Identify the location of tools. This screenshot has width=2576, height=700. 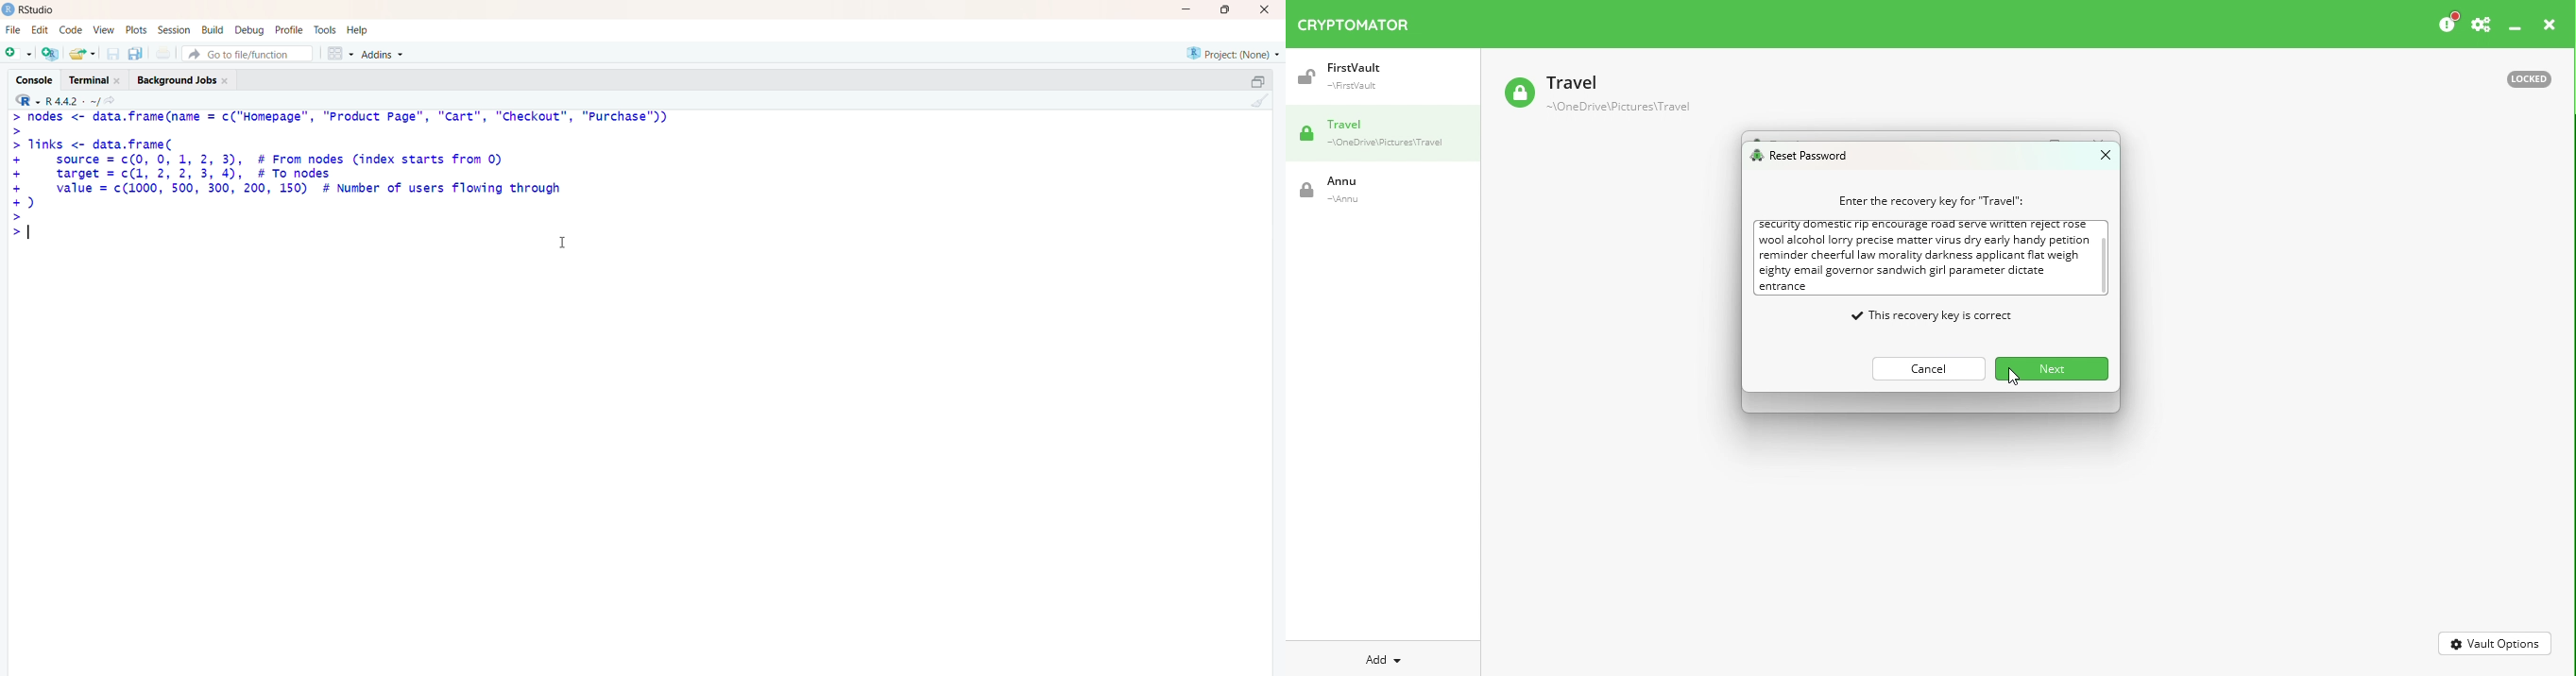
(325, 28).